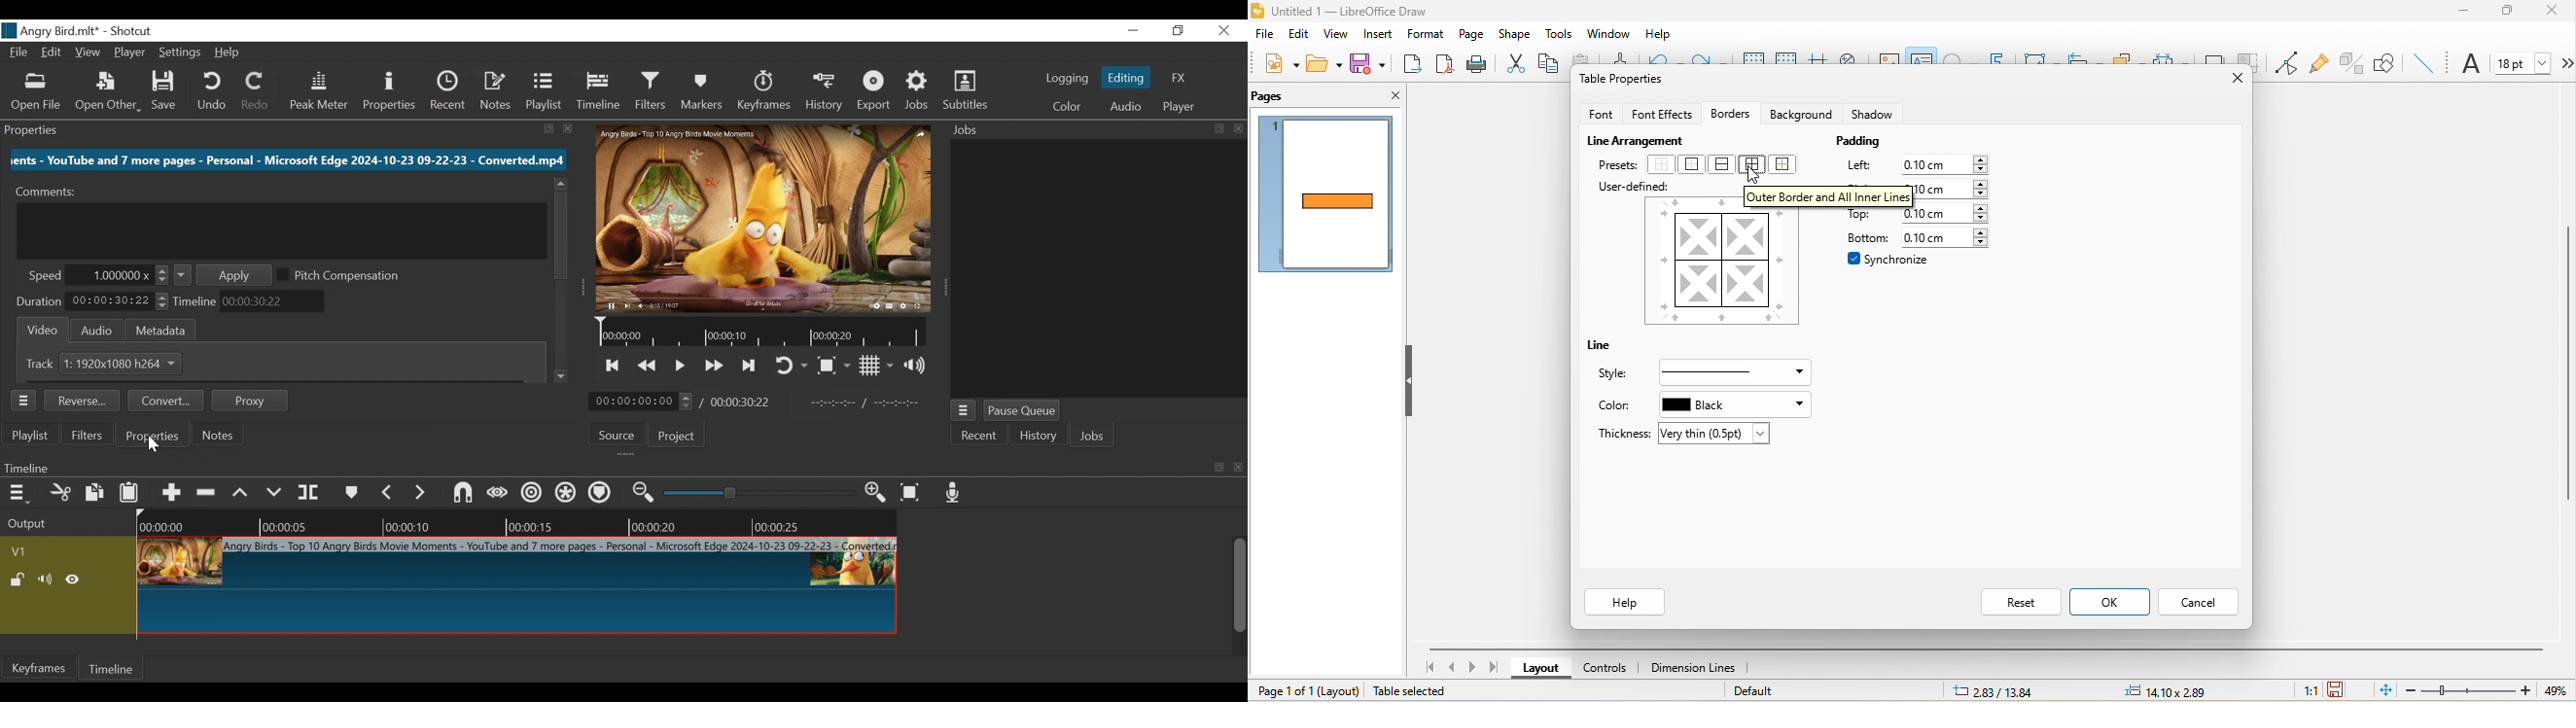  What do you see at coordinates (1552, 64) in the screenshot?
I see `copy` at bounding box center [1552, 64].